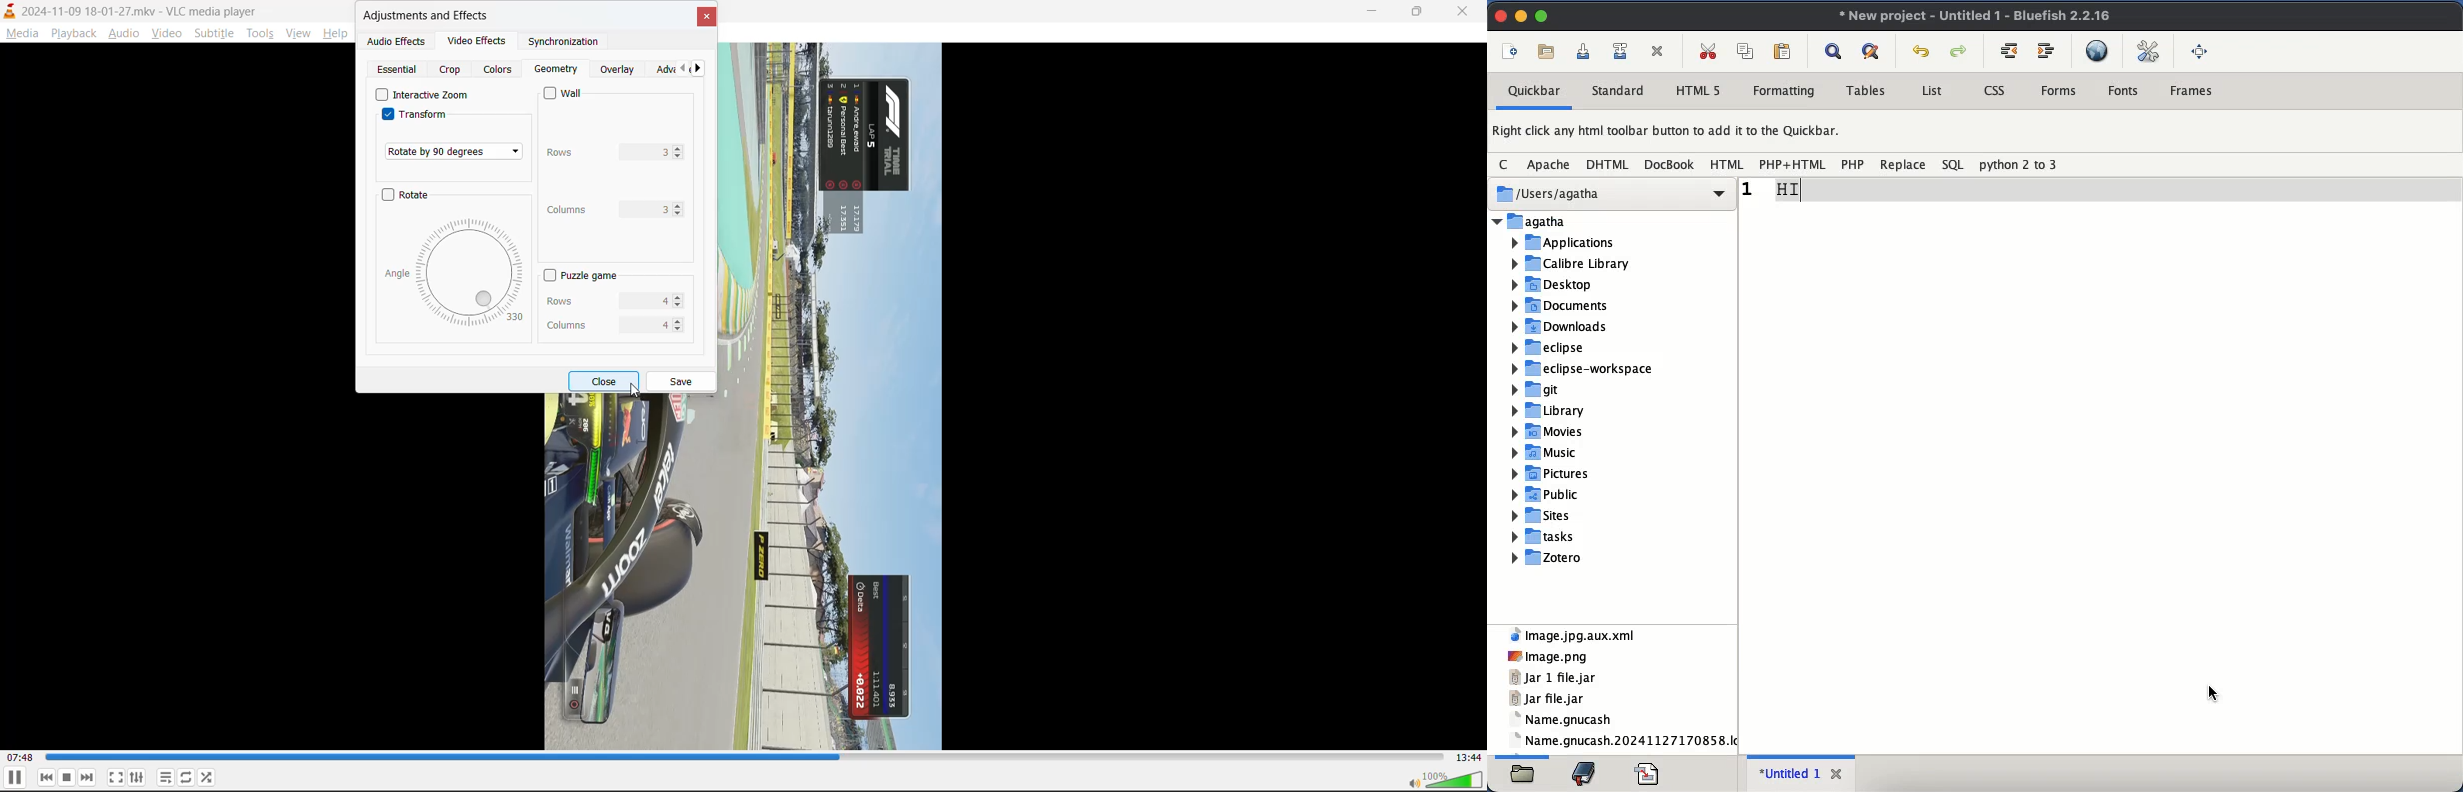 The height and width of the screenshot is (812, 2464). What do you see at coordinates (22, 758) in the screenshot?
I see `current track time` at bounding box center [22, 758].